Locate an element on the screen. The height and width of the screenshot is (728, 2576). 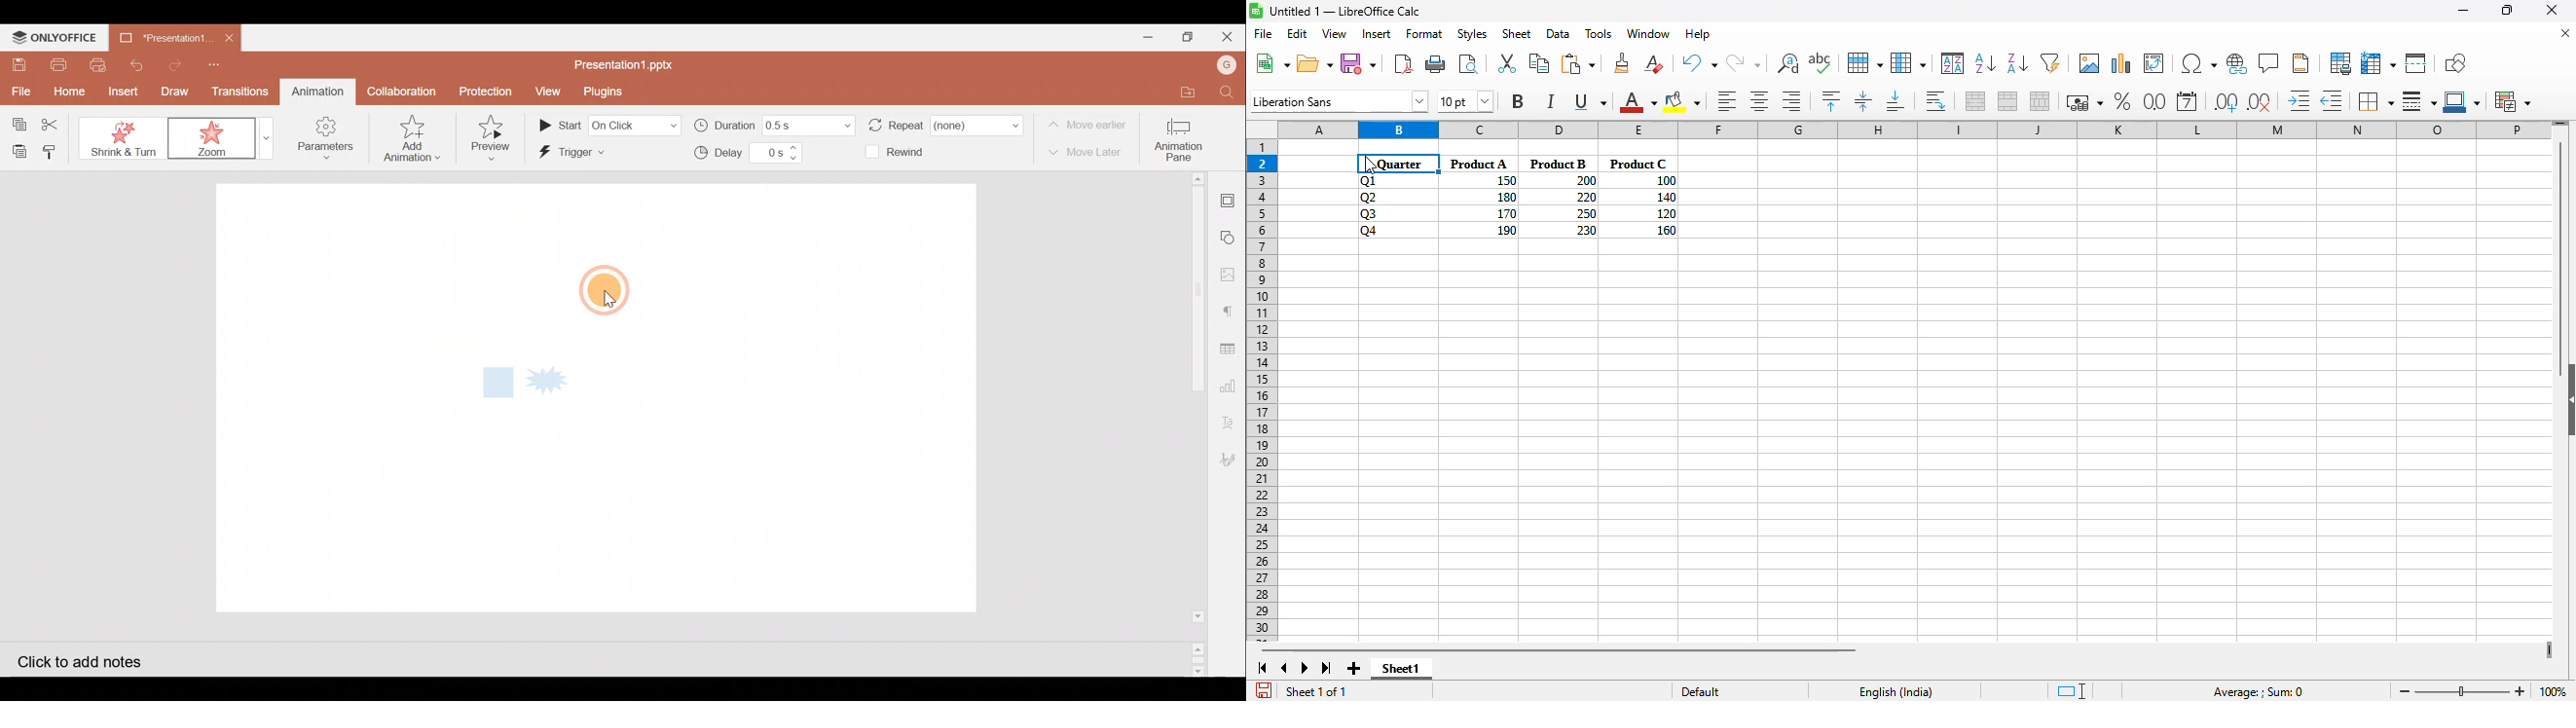
minimize is located at coordinates (2464, 12).